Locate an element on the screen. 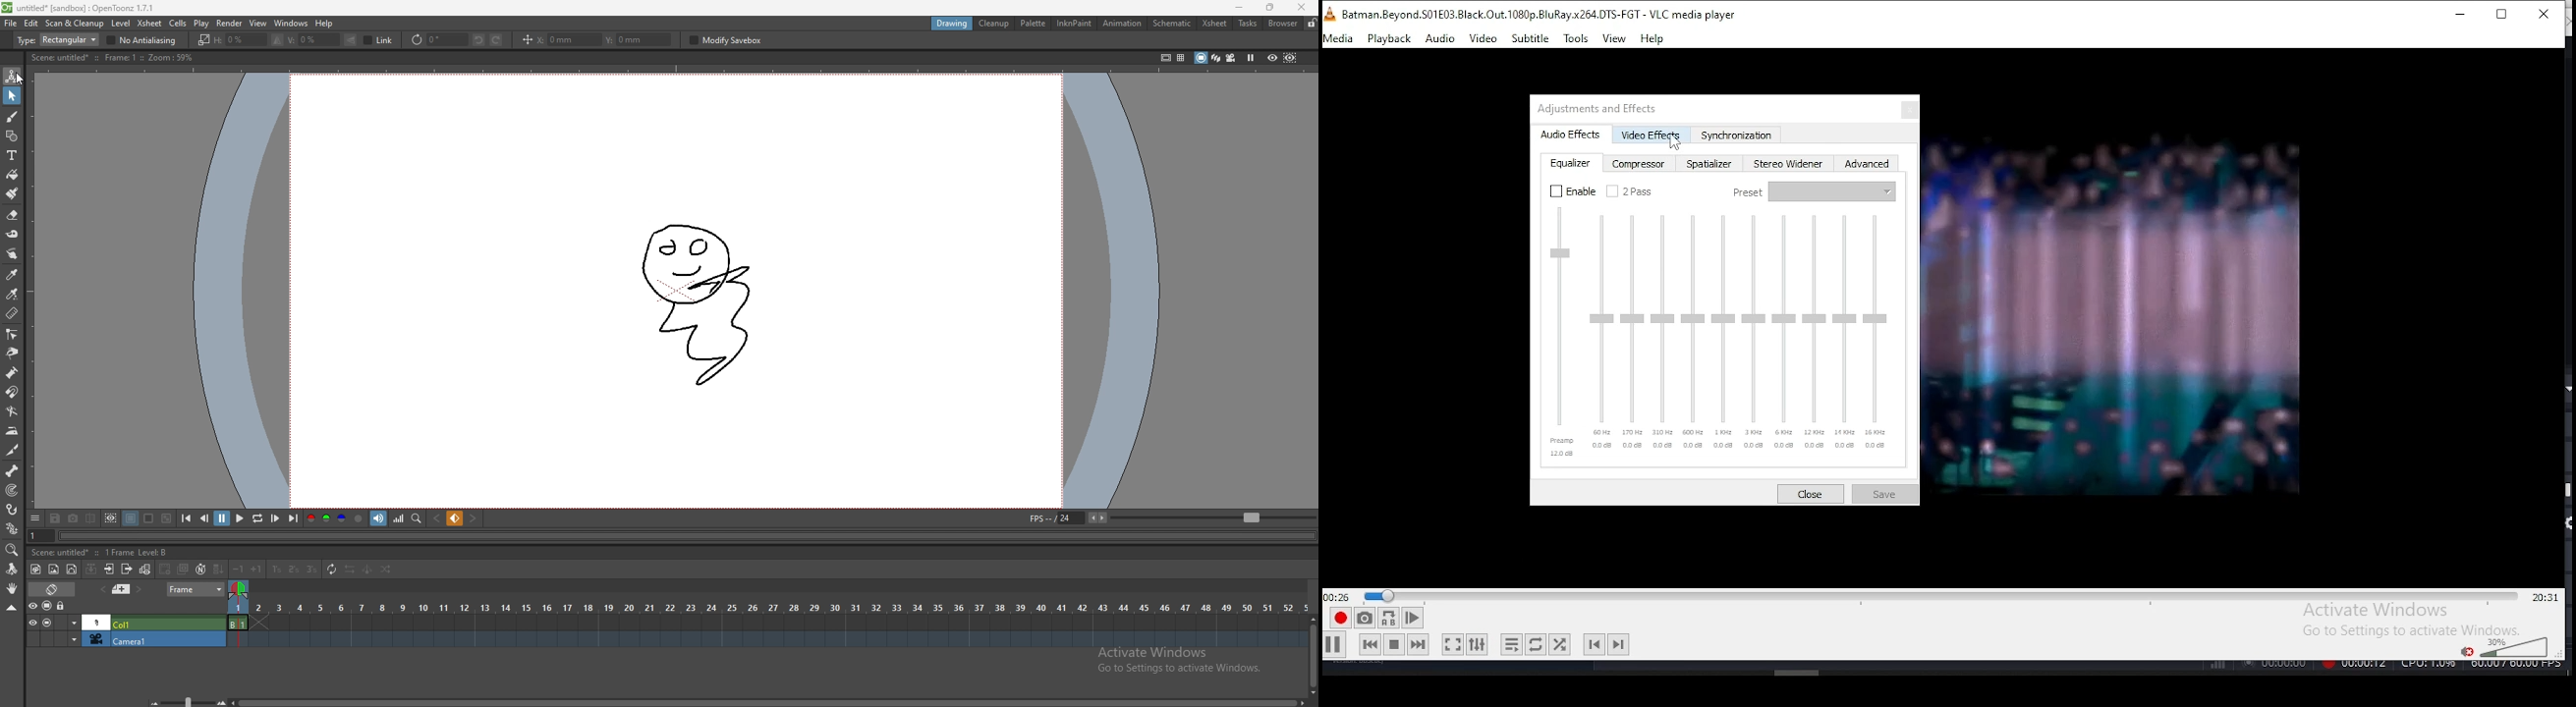  adjustments and effects window is located at coordinates (1619, 107).